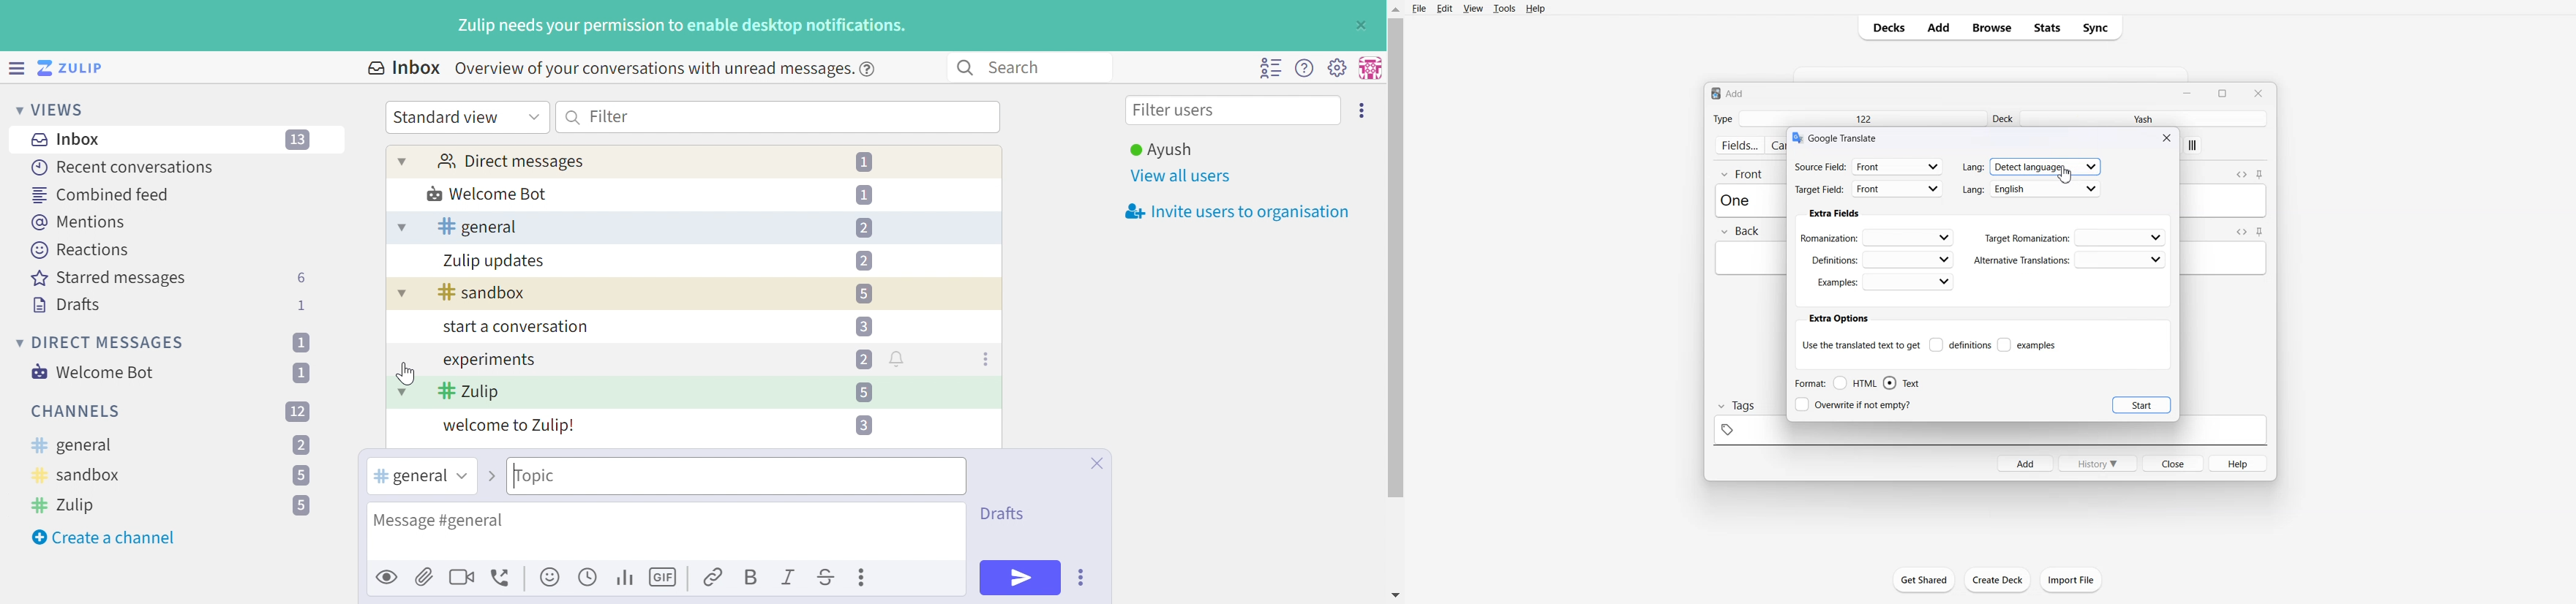  Describe the element at coordinates (1420, 8) in the screenshot. I see `File` at that location.